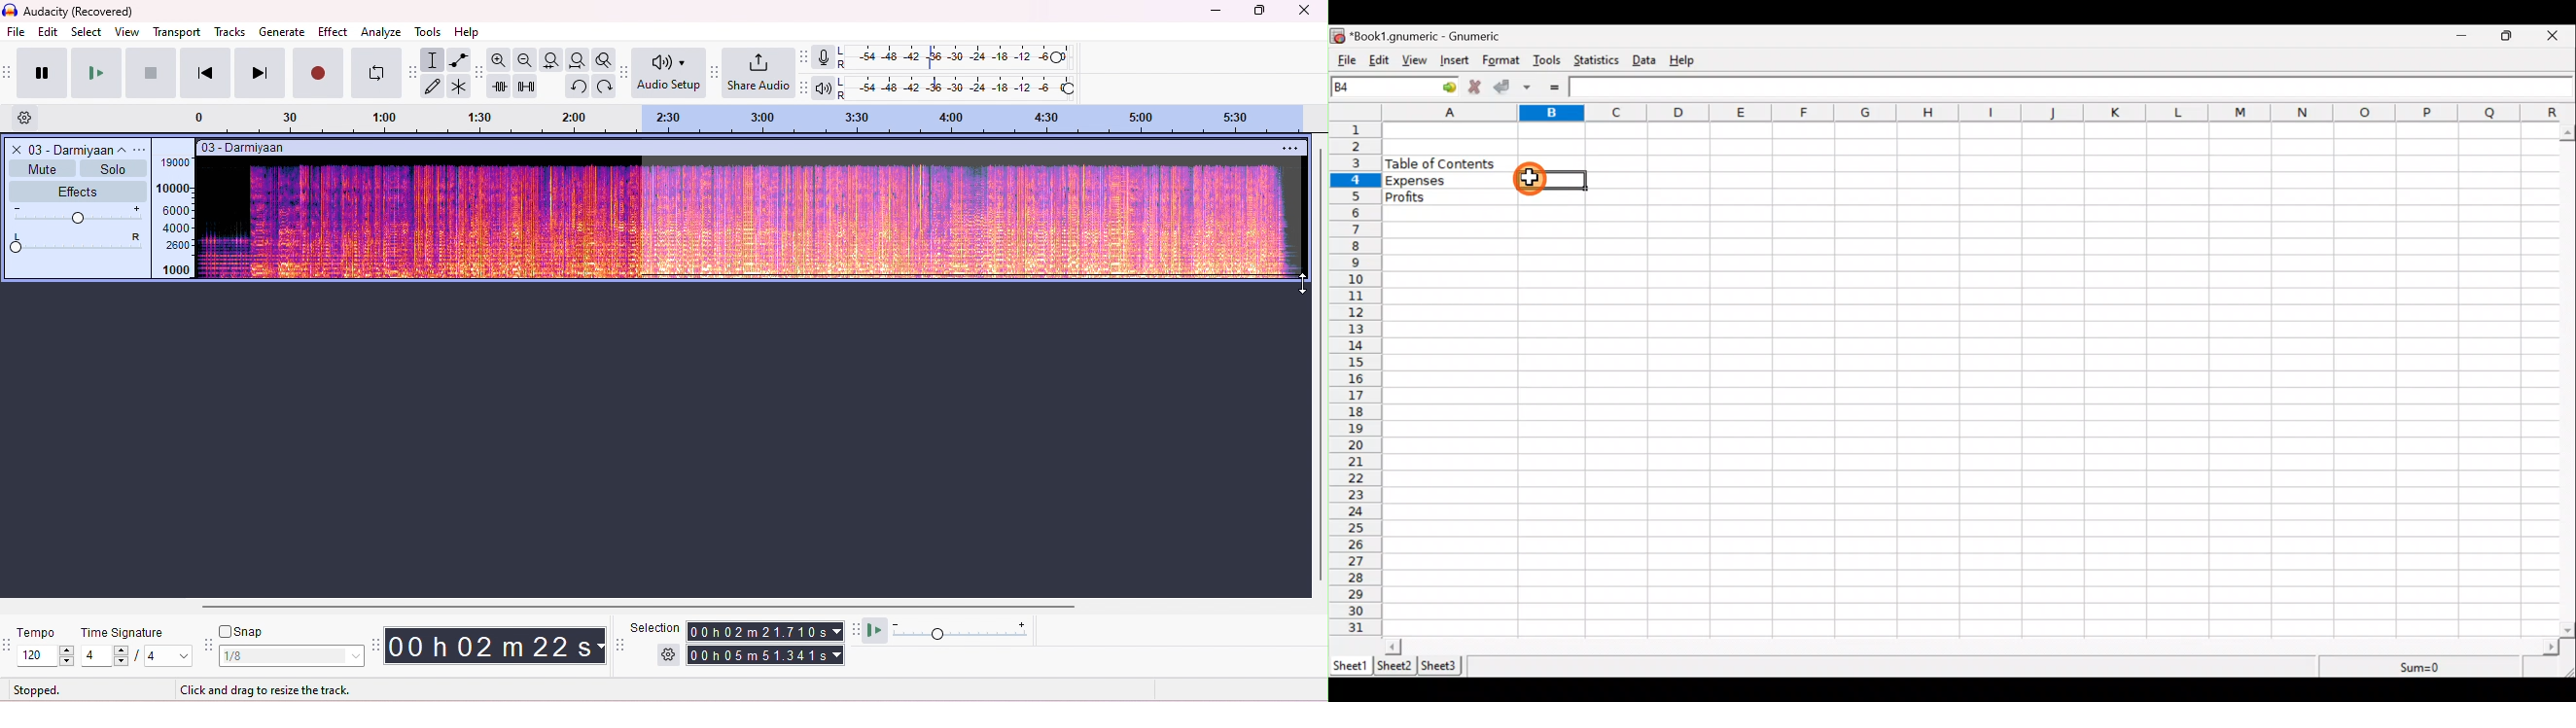  Describe the element at coordinates (825, 87) in the screenshot. I see `playback meter` at that location.